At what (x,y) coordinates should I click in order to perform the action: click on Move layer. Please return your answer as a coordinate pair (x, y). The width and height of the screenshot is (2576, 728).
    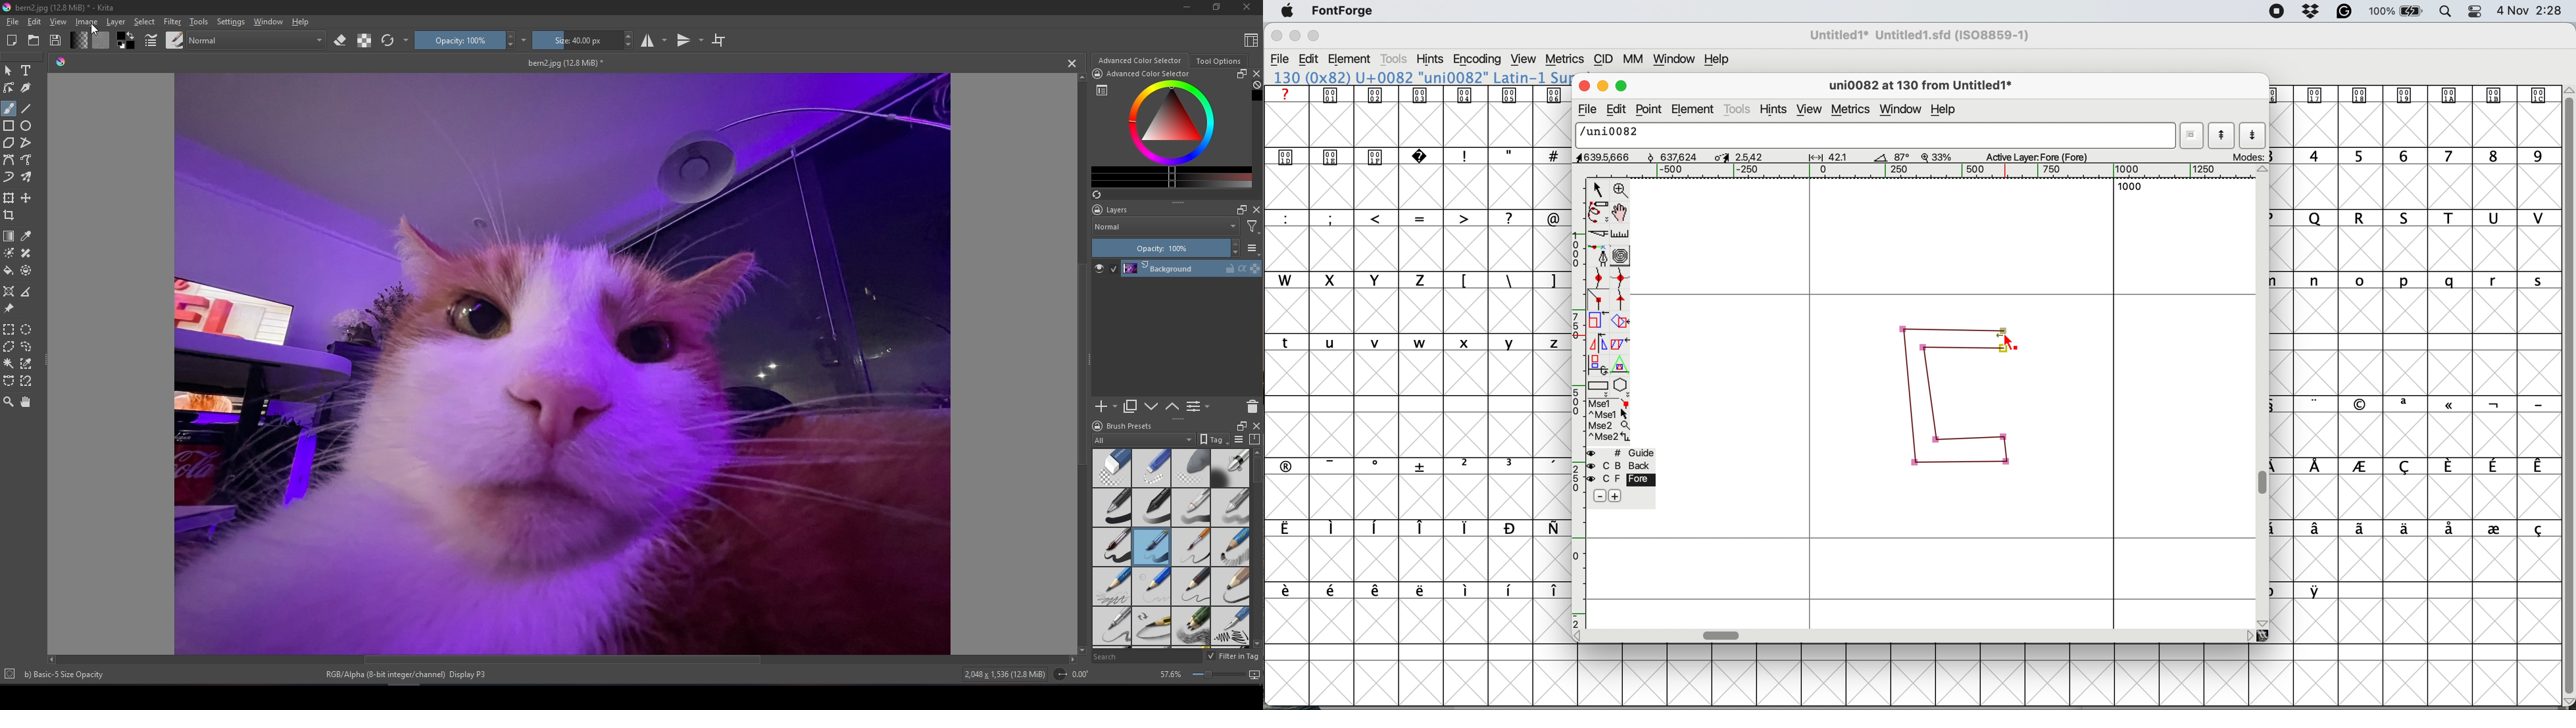
    Looking at the image, I should click on (1151, 406).